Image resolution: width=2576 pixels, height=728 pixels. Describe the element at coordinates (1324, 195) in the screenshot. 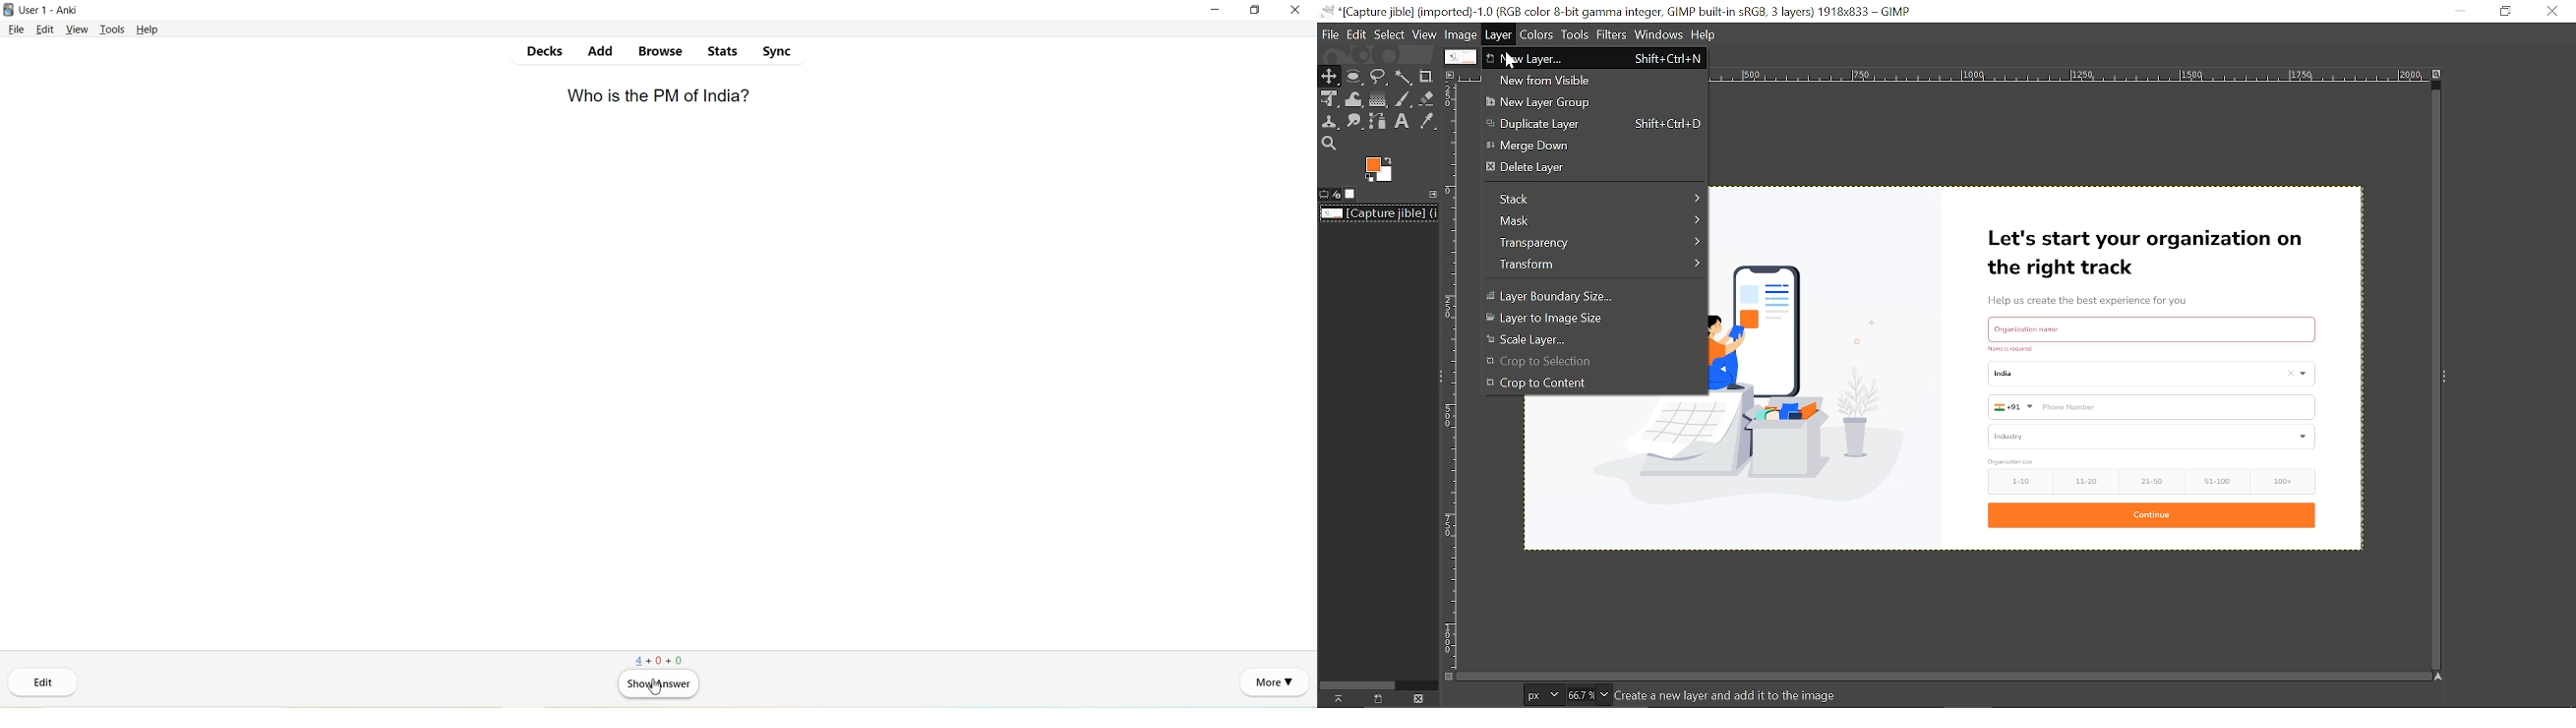

I see `Tool options` at that location.